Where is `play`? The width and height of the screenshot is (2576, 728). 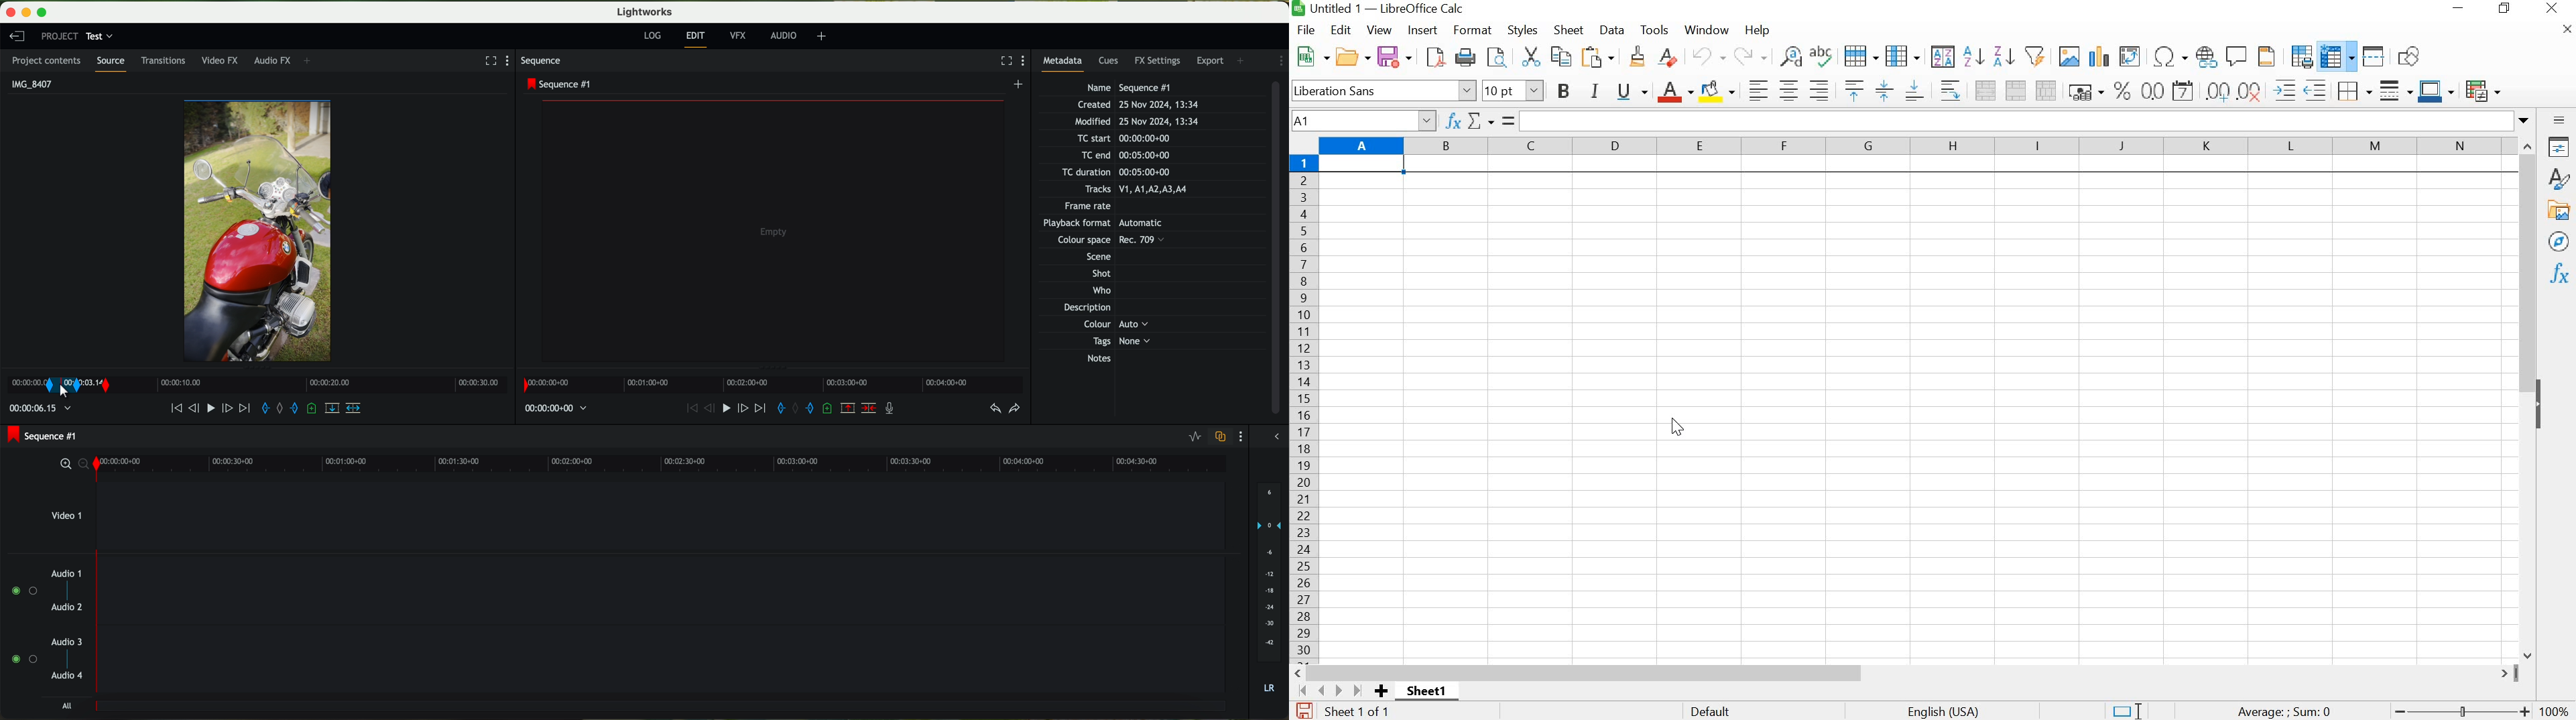 play is located at coordinates (721, 410).